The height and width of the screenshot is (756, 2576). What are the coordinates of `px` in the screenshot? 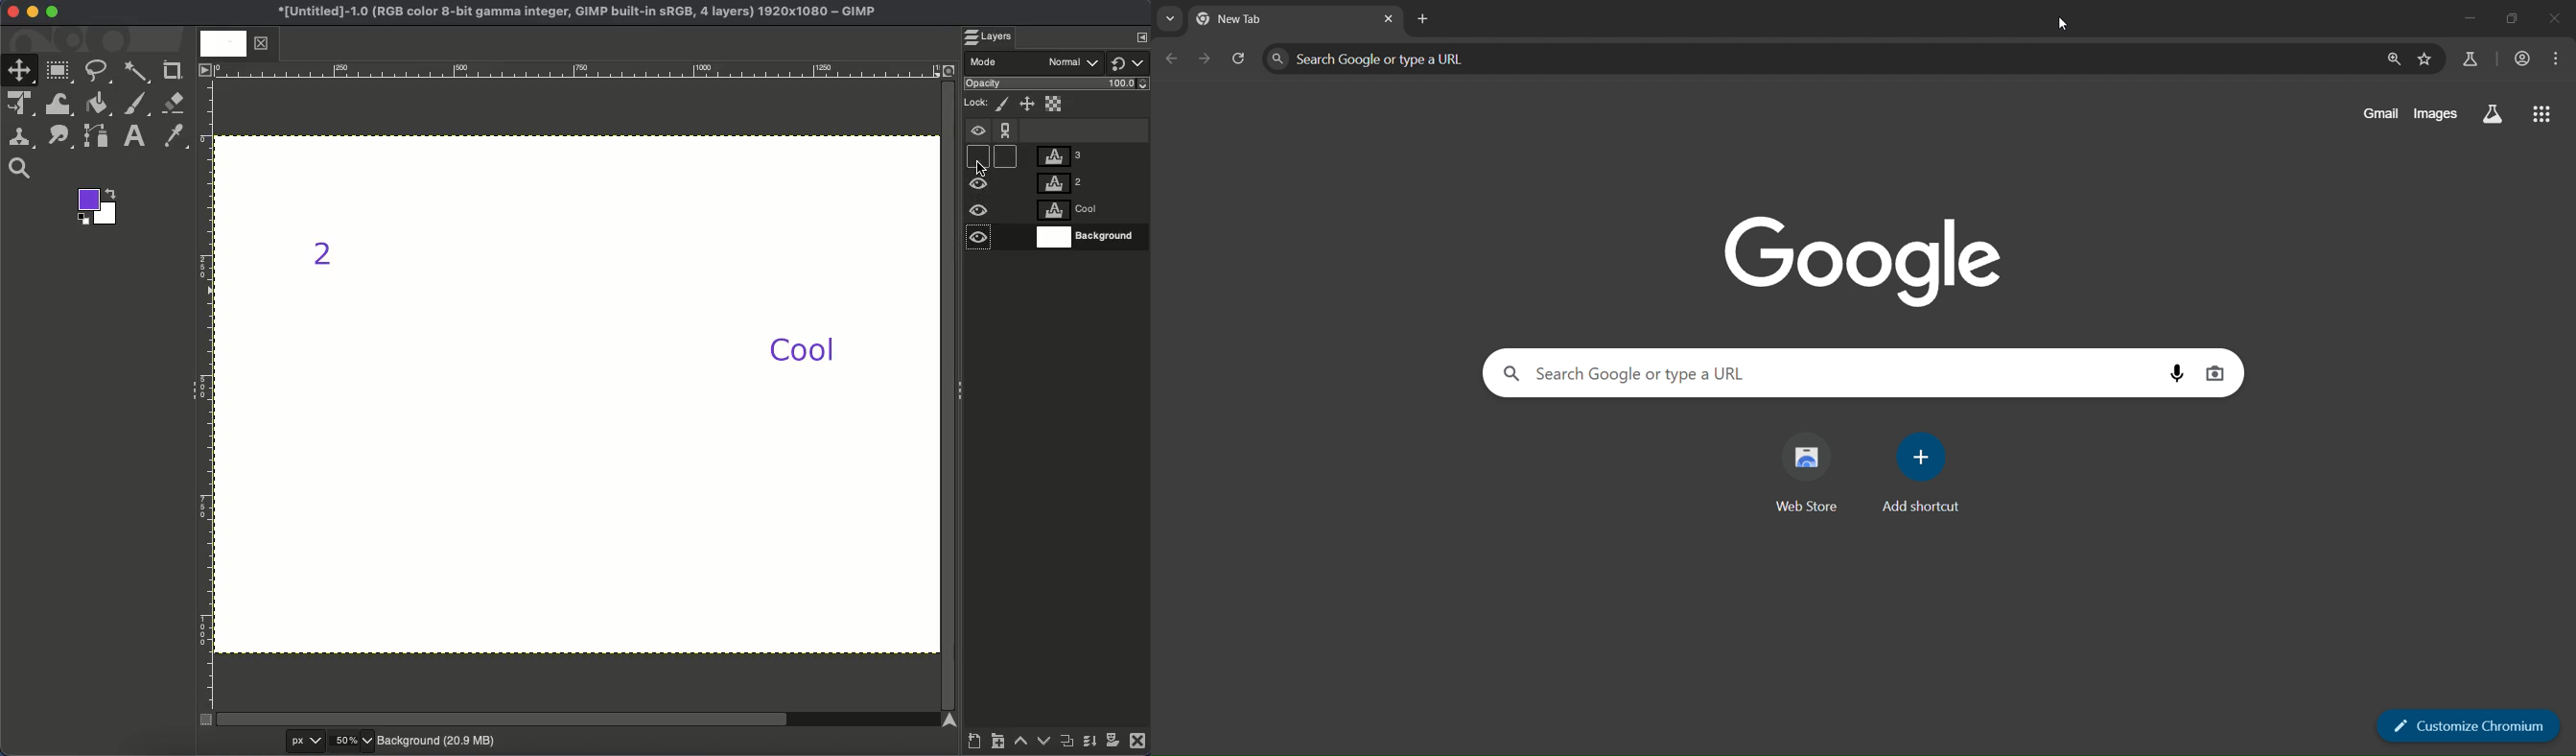 It's located at (291, 741).